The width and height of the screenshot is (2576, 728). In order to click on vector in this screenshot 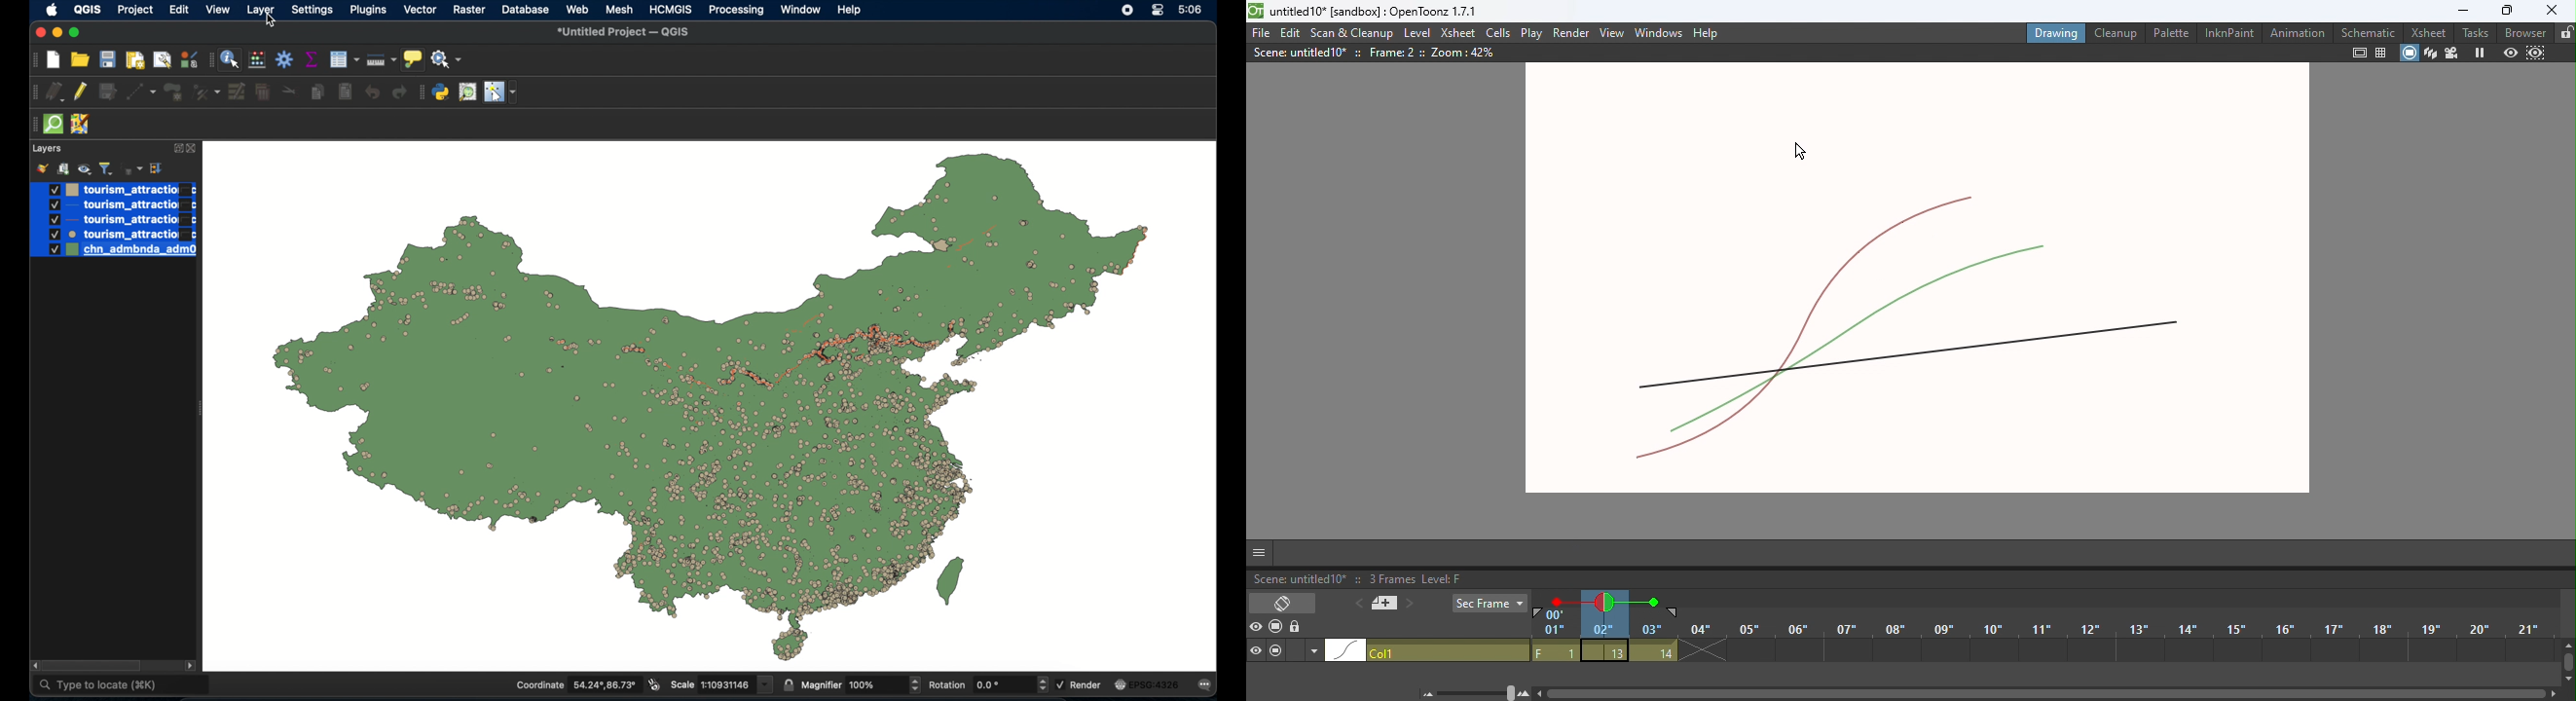, I will do `click(421, 10)`.